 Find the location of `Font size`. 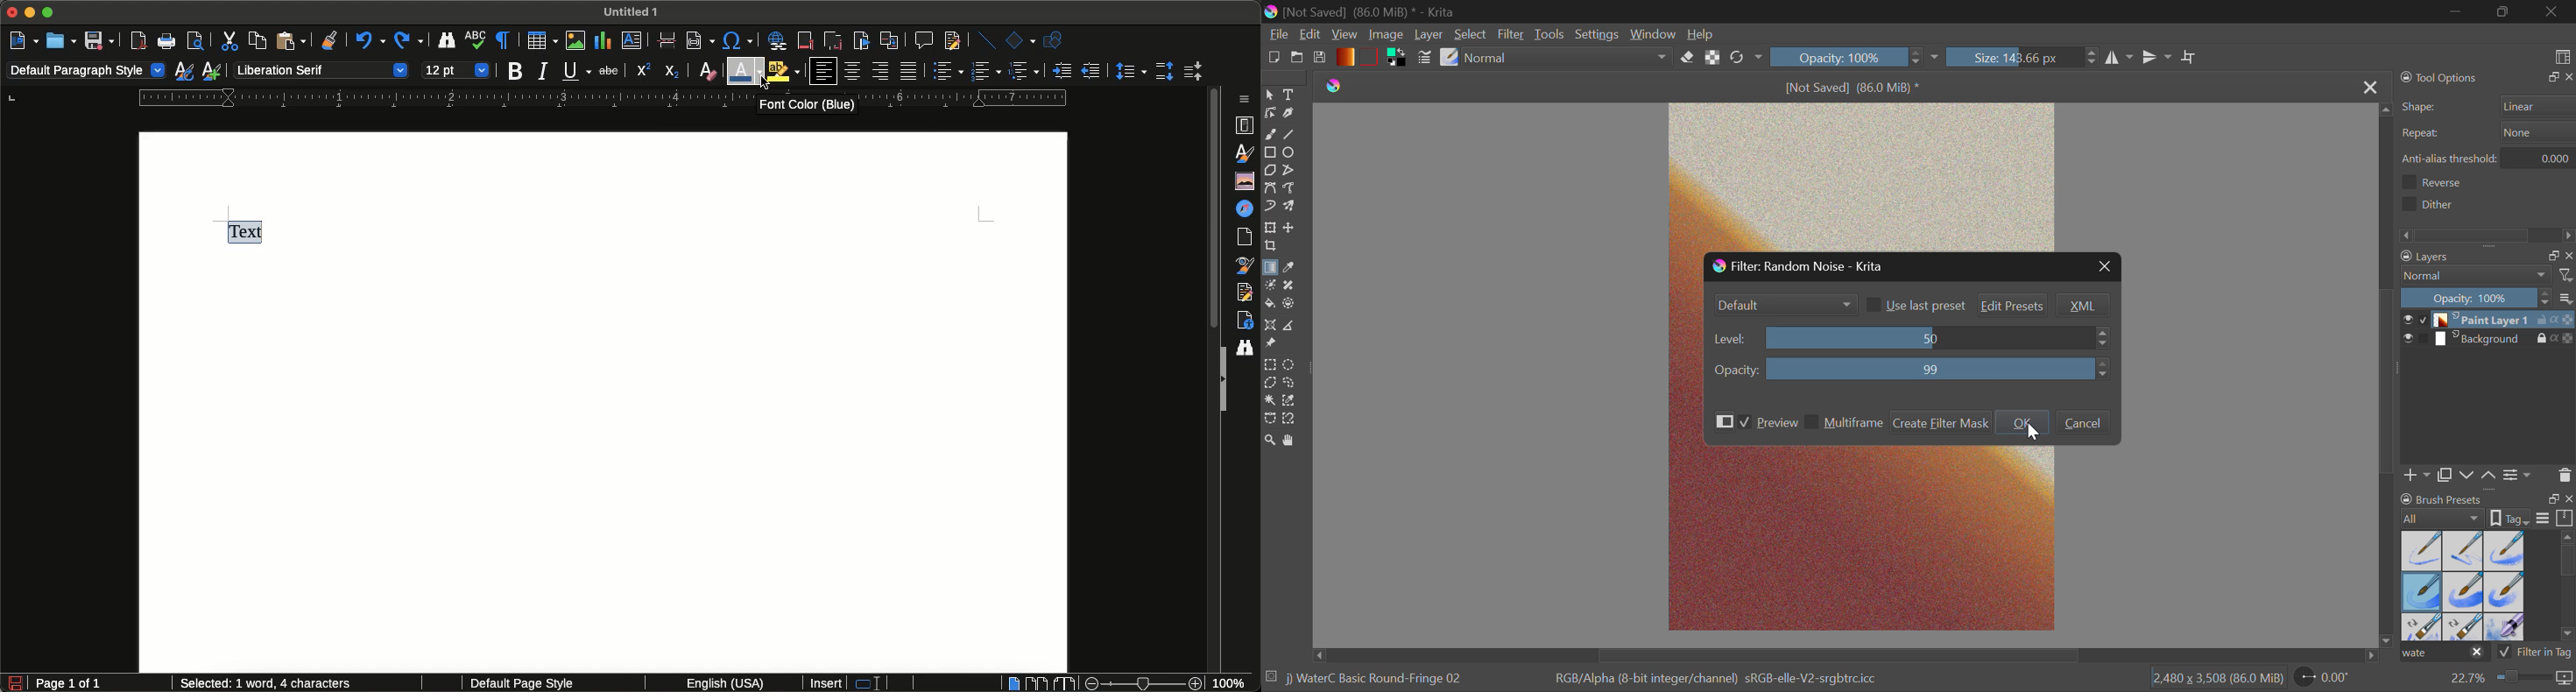

Font size is located at coordinates (456, 68).